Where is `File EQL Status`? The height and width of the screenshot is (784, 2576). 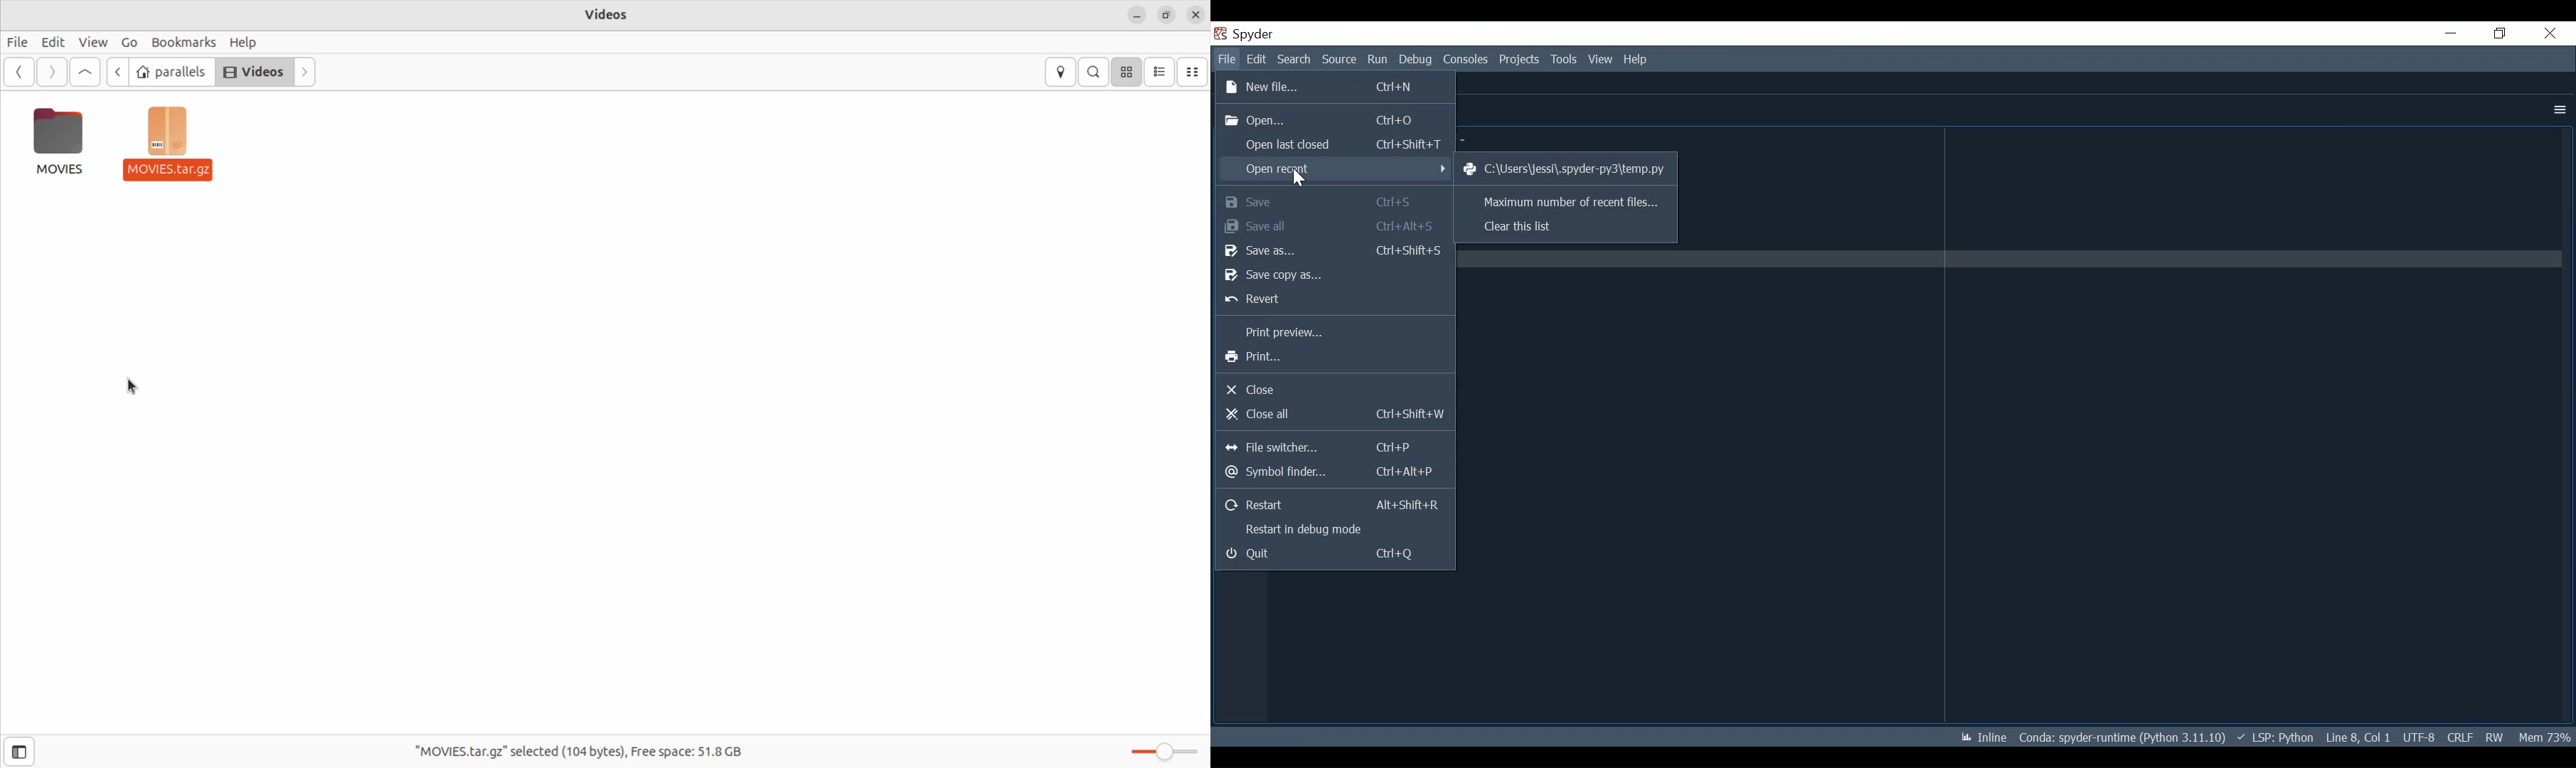
File EQL Status is located at coordinates (2458, 736).